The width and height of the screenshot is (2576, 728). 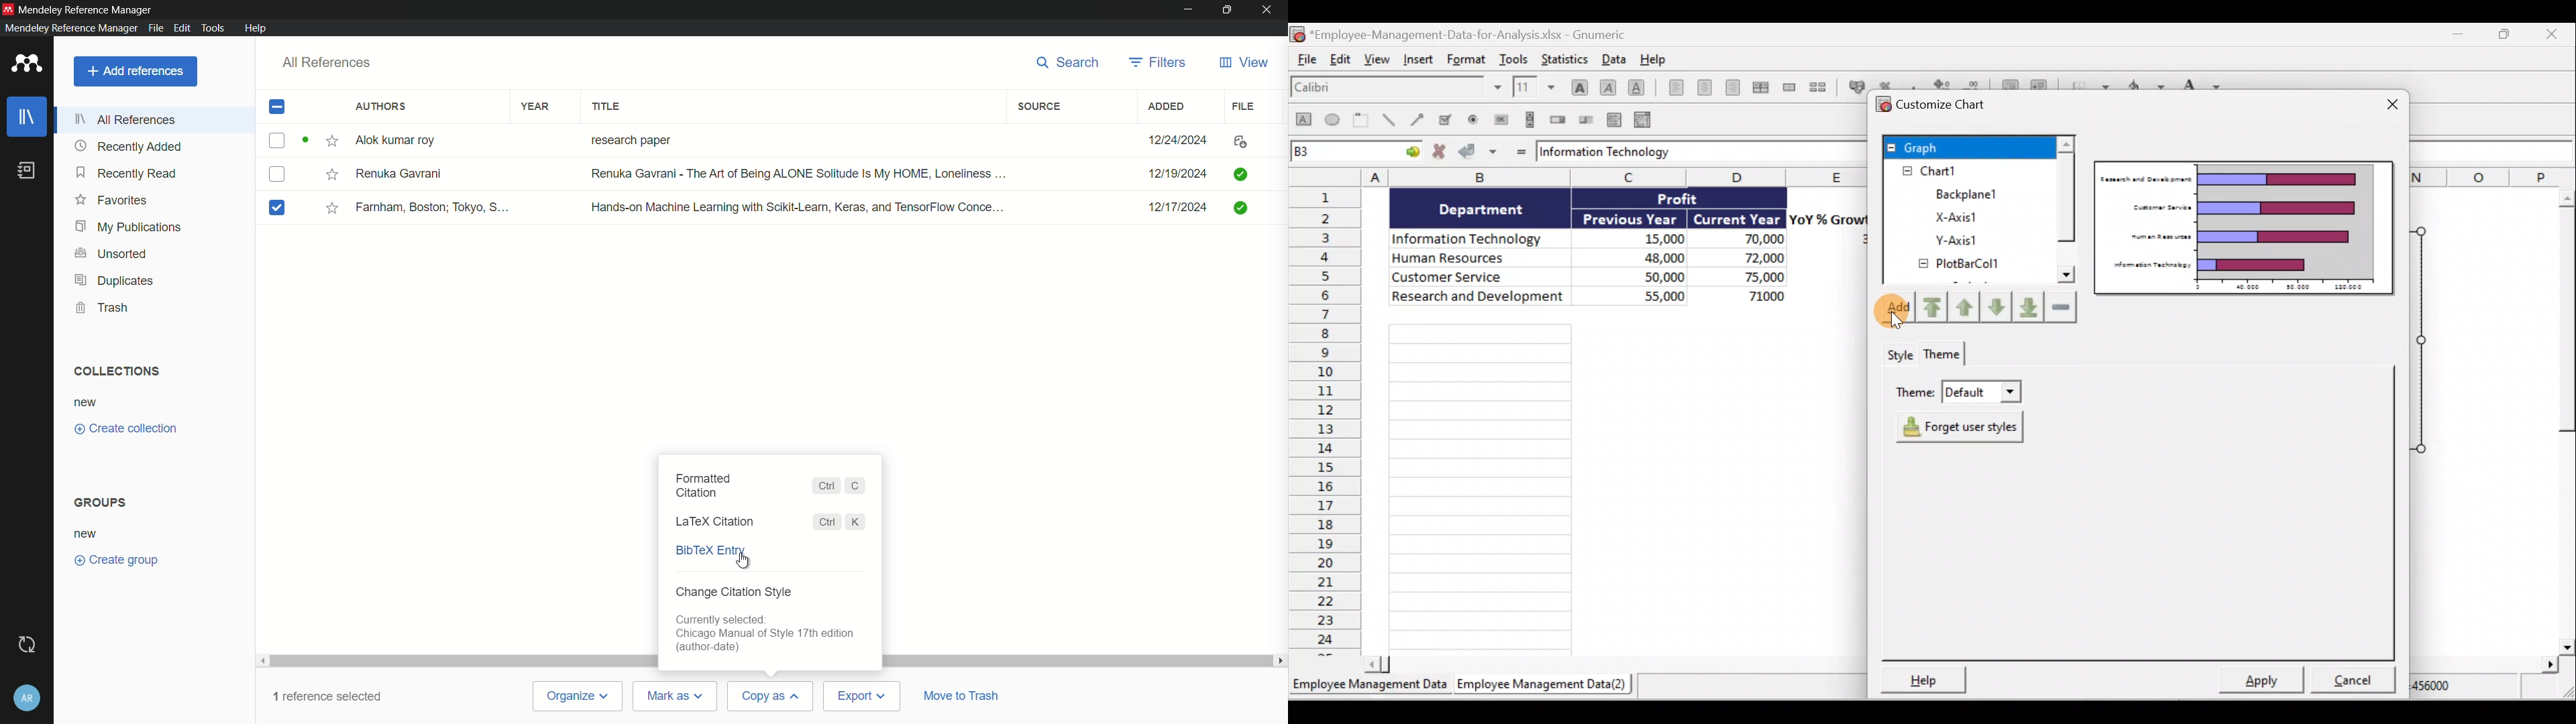 I want to click on Merge a range of cells, so click(x=1789, y=87).